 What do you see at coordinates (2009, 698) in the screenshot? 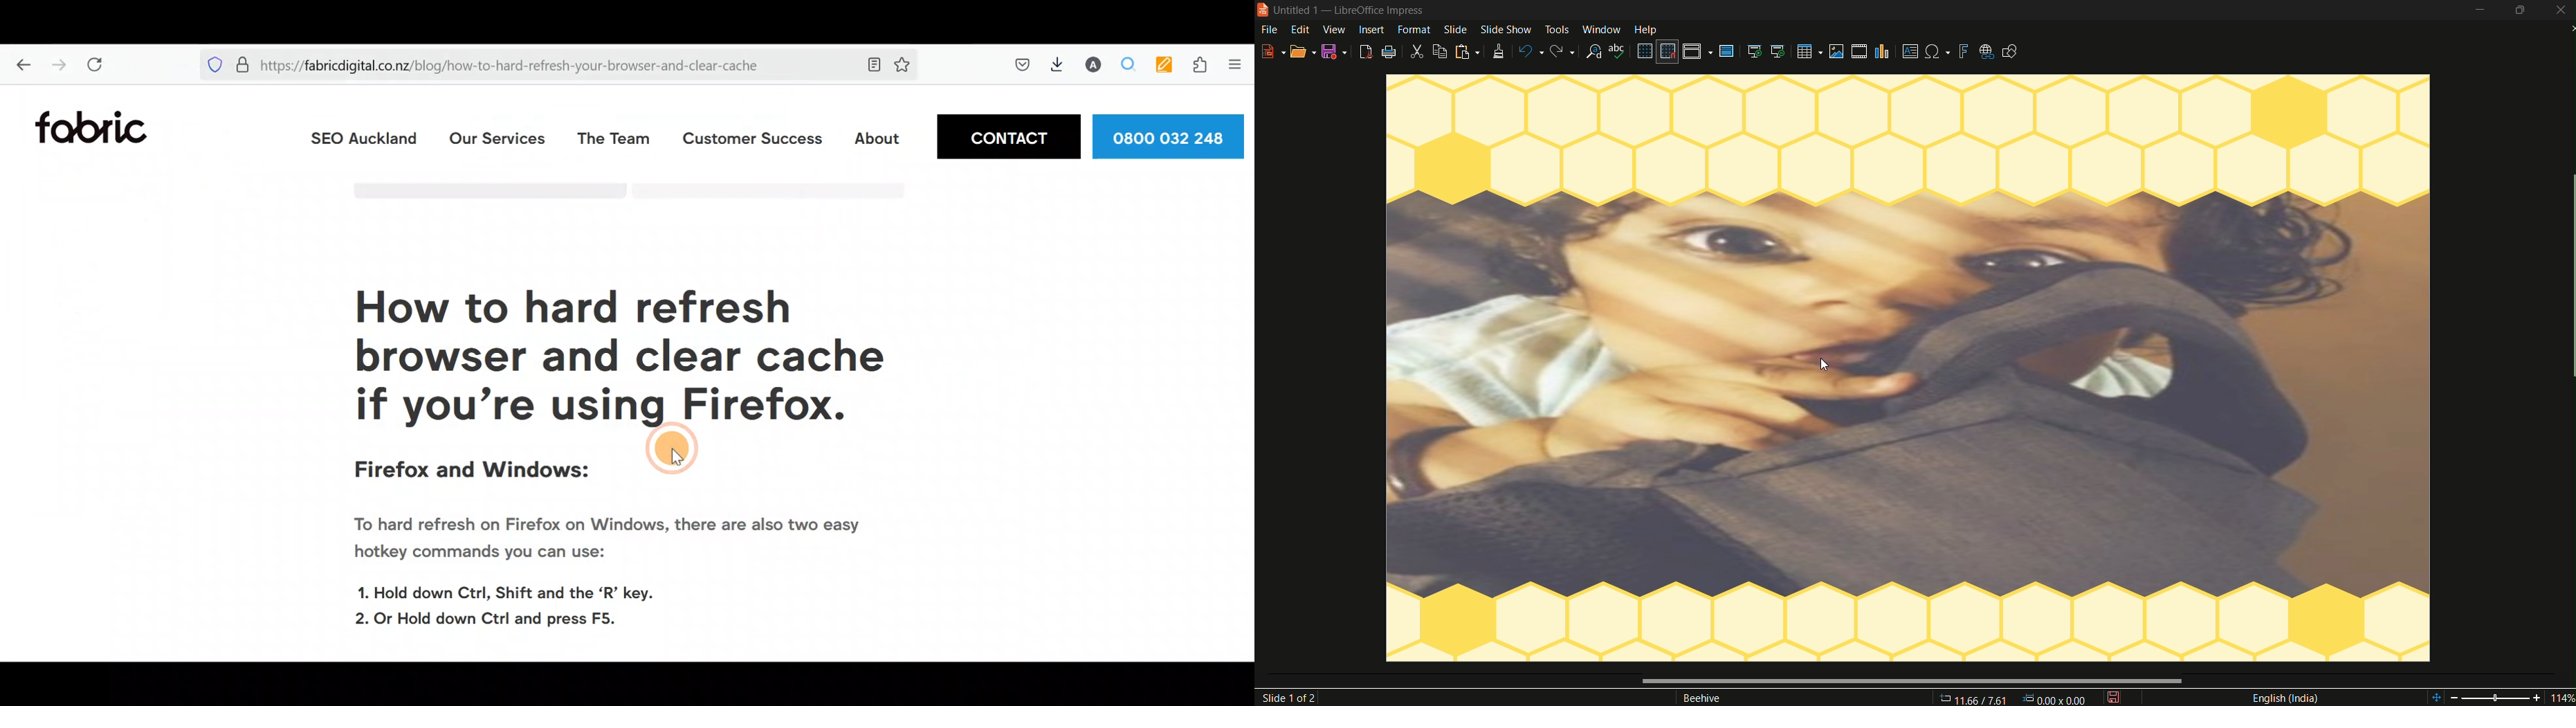
I see `11.66/7.61  00v 000` at bounding box center [2009, 698].